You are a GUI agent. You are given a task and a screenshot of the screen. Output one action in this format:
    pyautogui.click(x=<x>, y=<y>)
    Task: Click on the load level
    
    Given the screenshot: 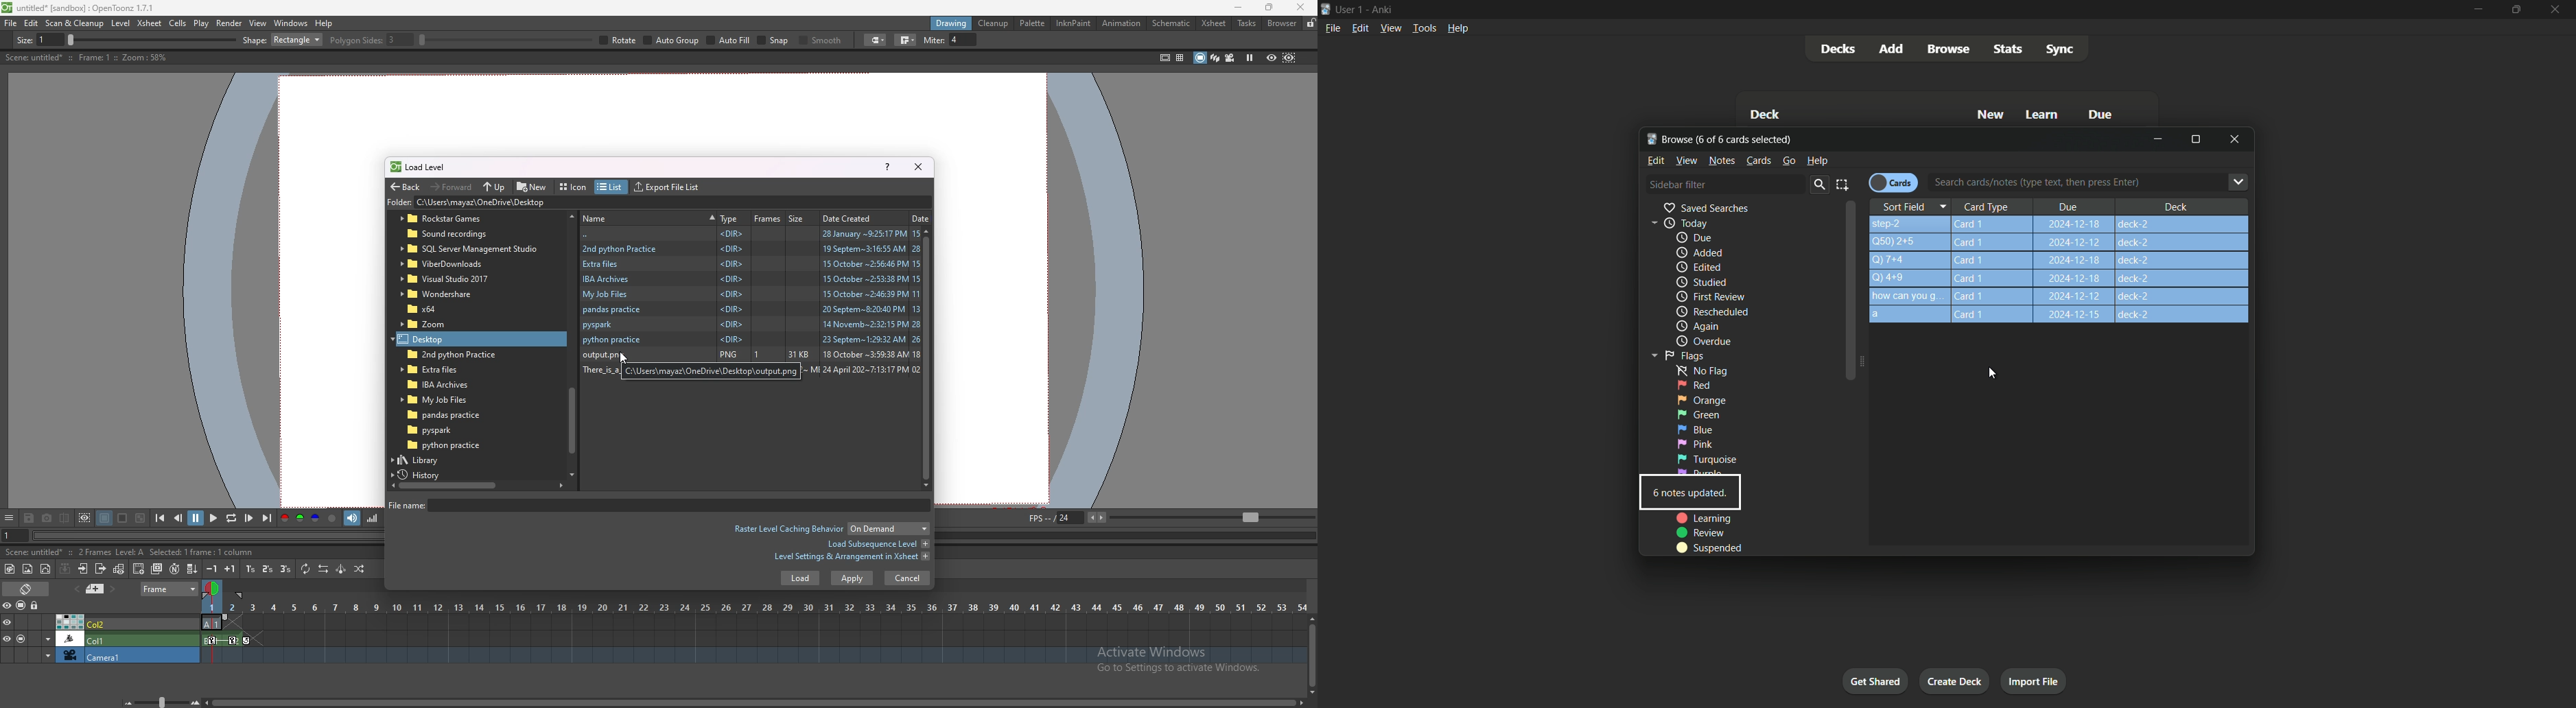 What is the action you would take?
    pyautogui.click(x=424, y=167)
    